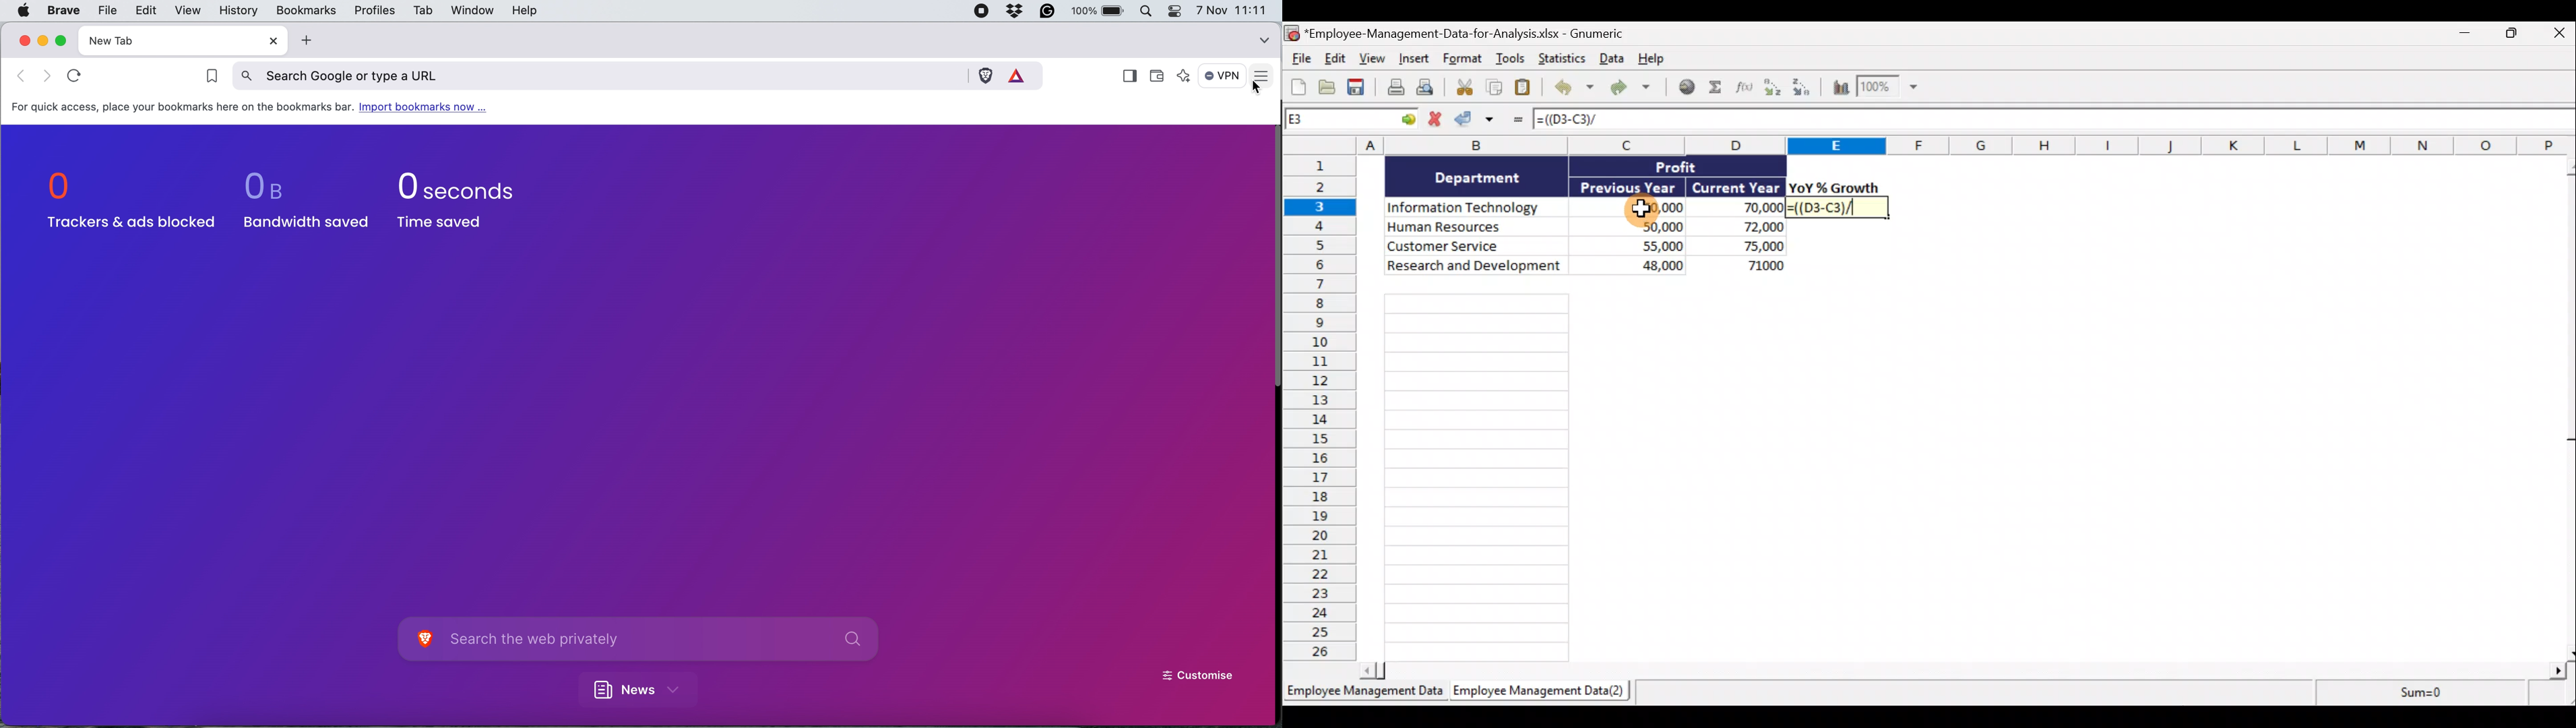  Describe the element at coordinates (1609, 60) in the screenshot. I see `Data` at that location.